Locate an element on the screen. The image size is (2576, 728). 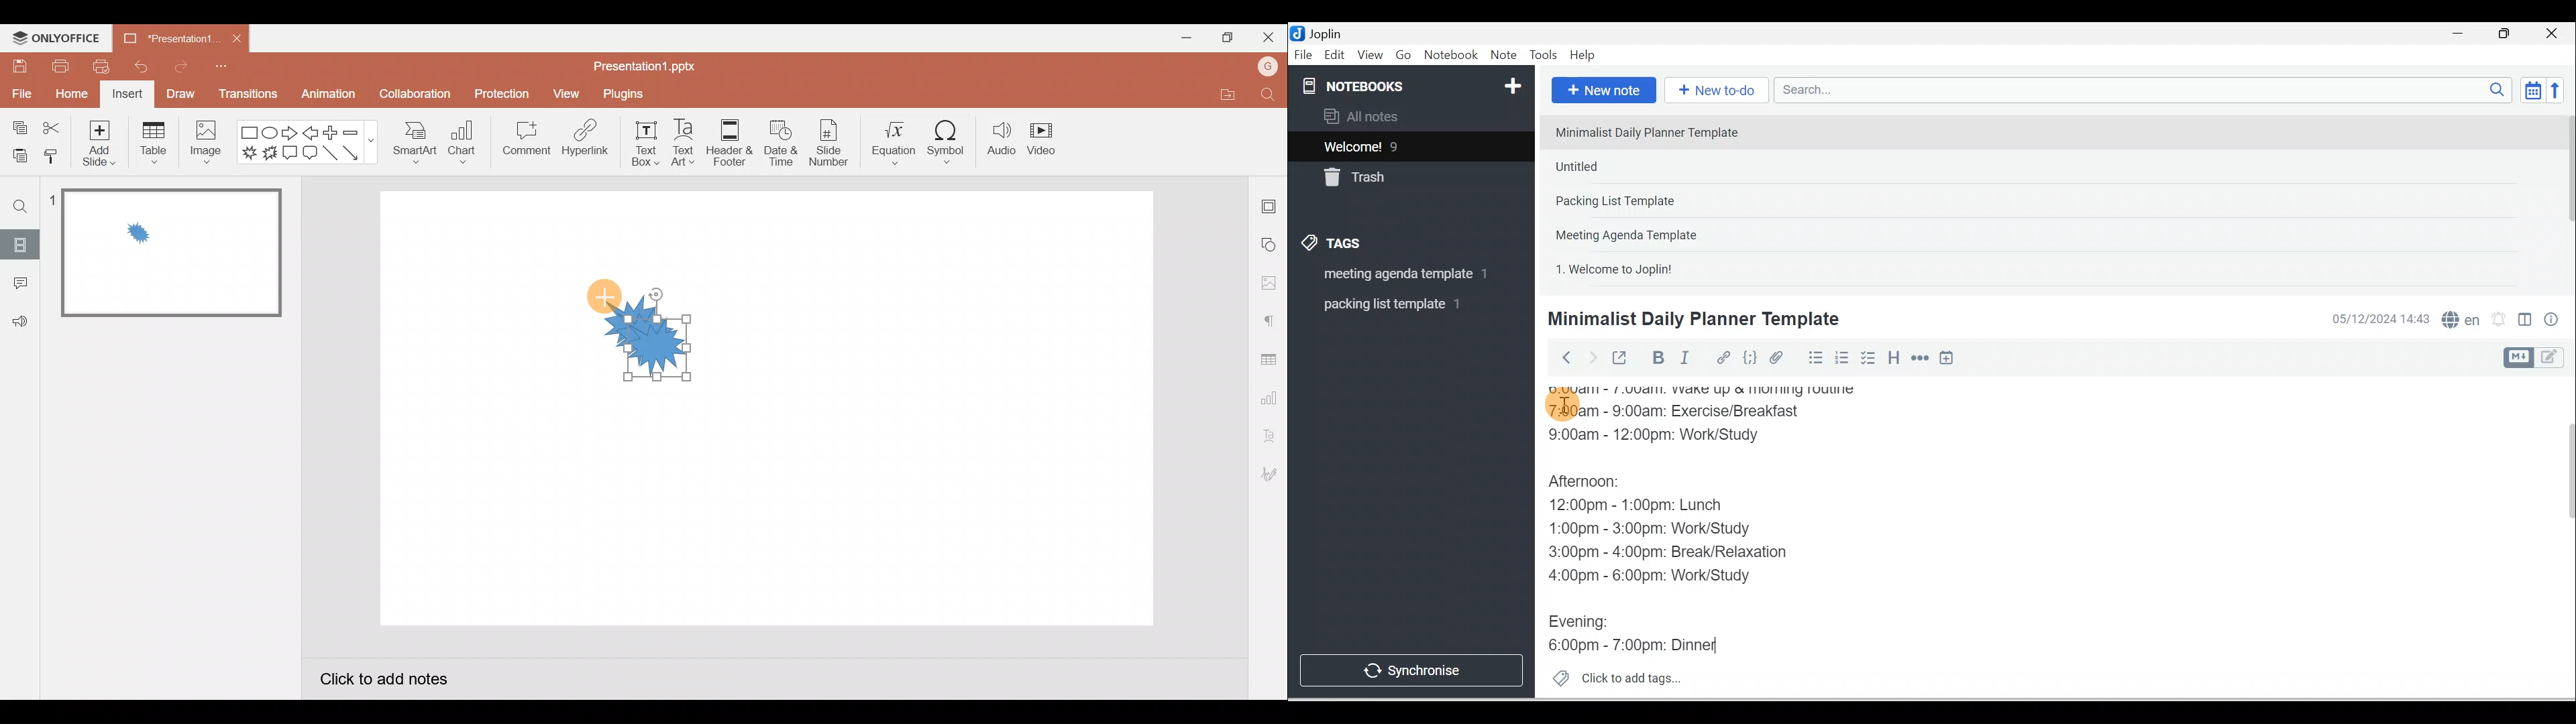
Note 5 is located at coordinates (1663, 267).